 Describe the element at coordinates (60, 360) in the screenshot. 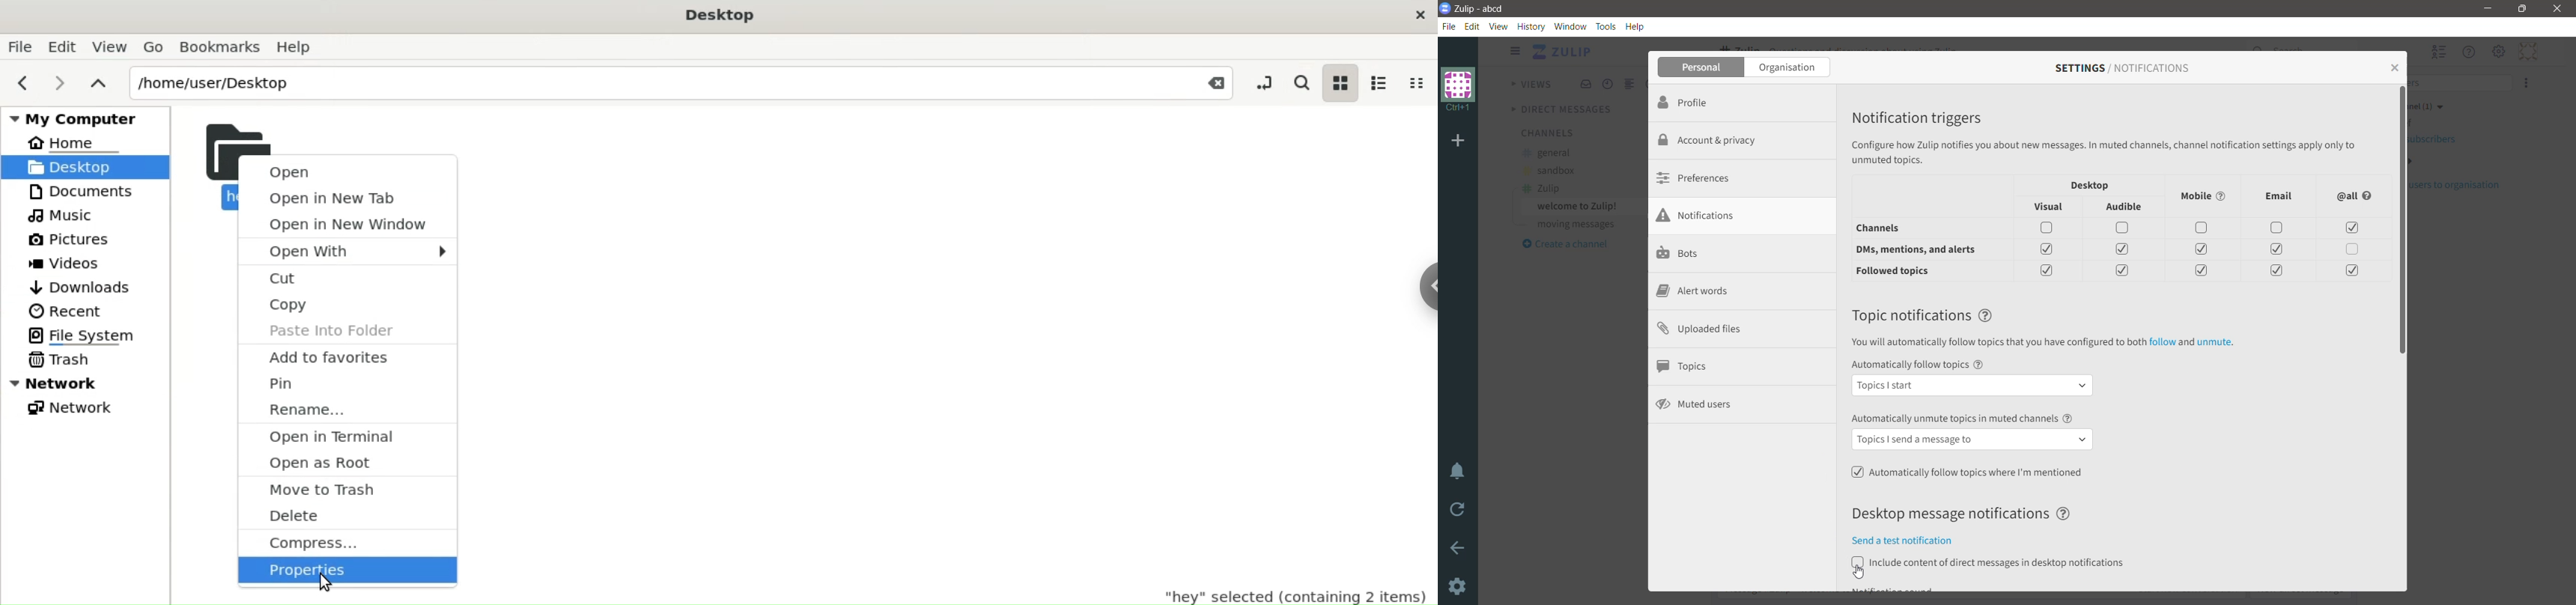

I see `Trash` at that location.